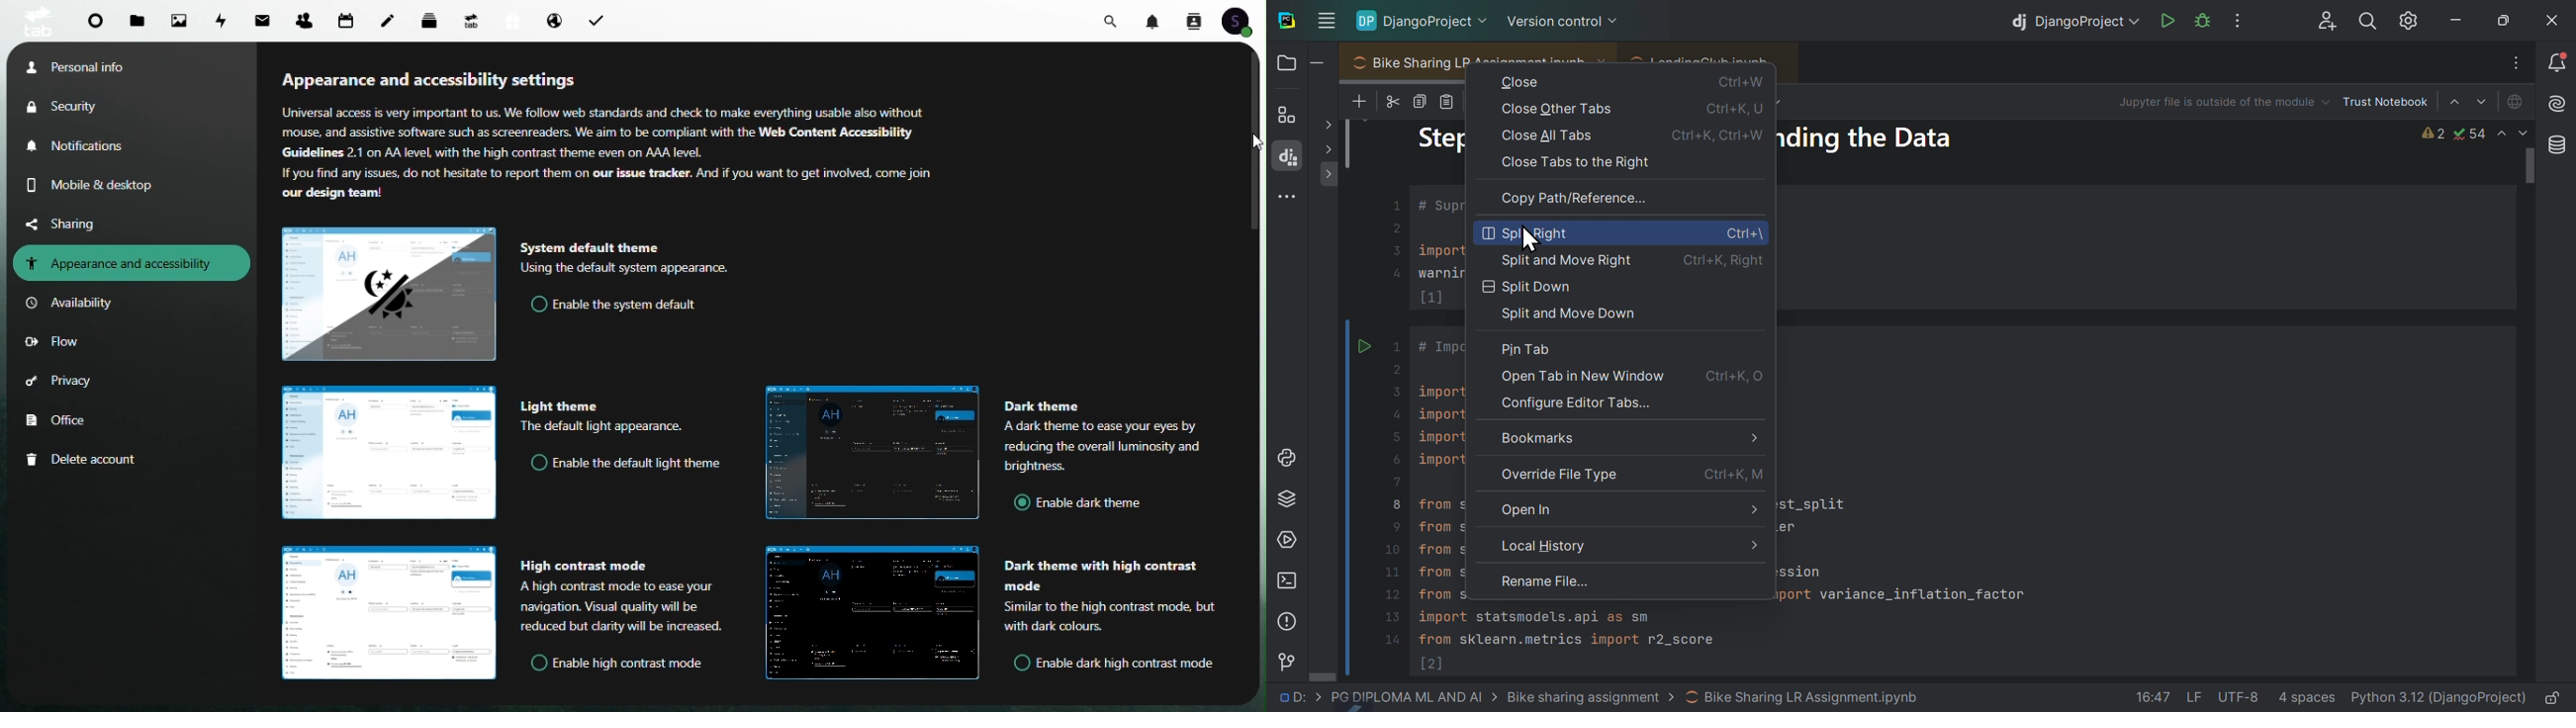 The width and height of the screenshot is (2576, 728). What do you see at coordinates (60, 385) in the screenshot?
I see `Privacy` at bounding box center [60, 385].